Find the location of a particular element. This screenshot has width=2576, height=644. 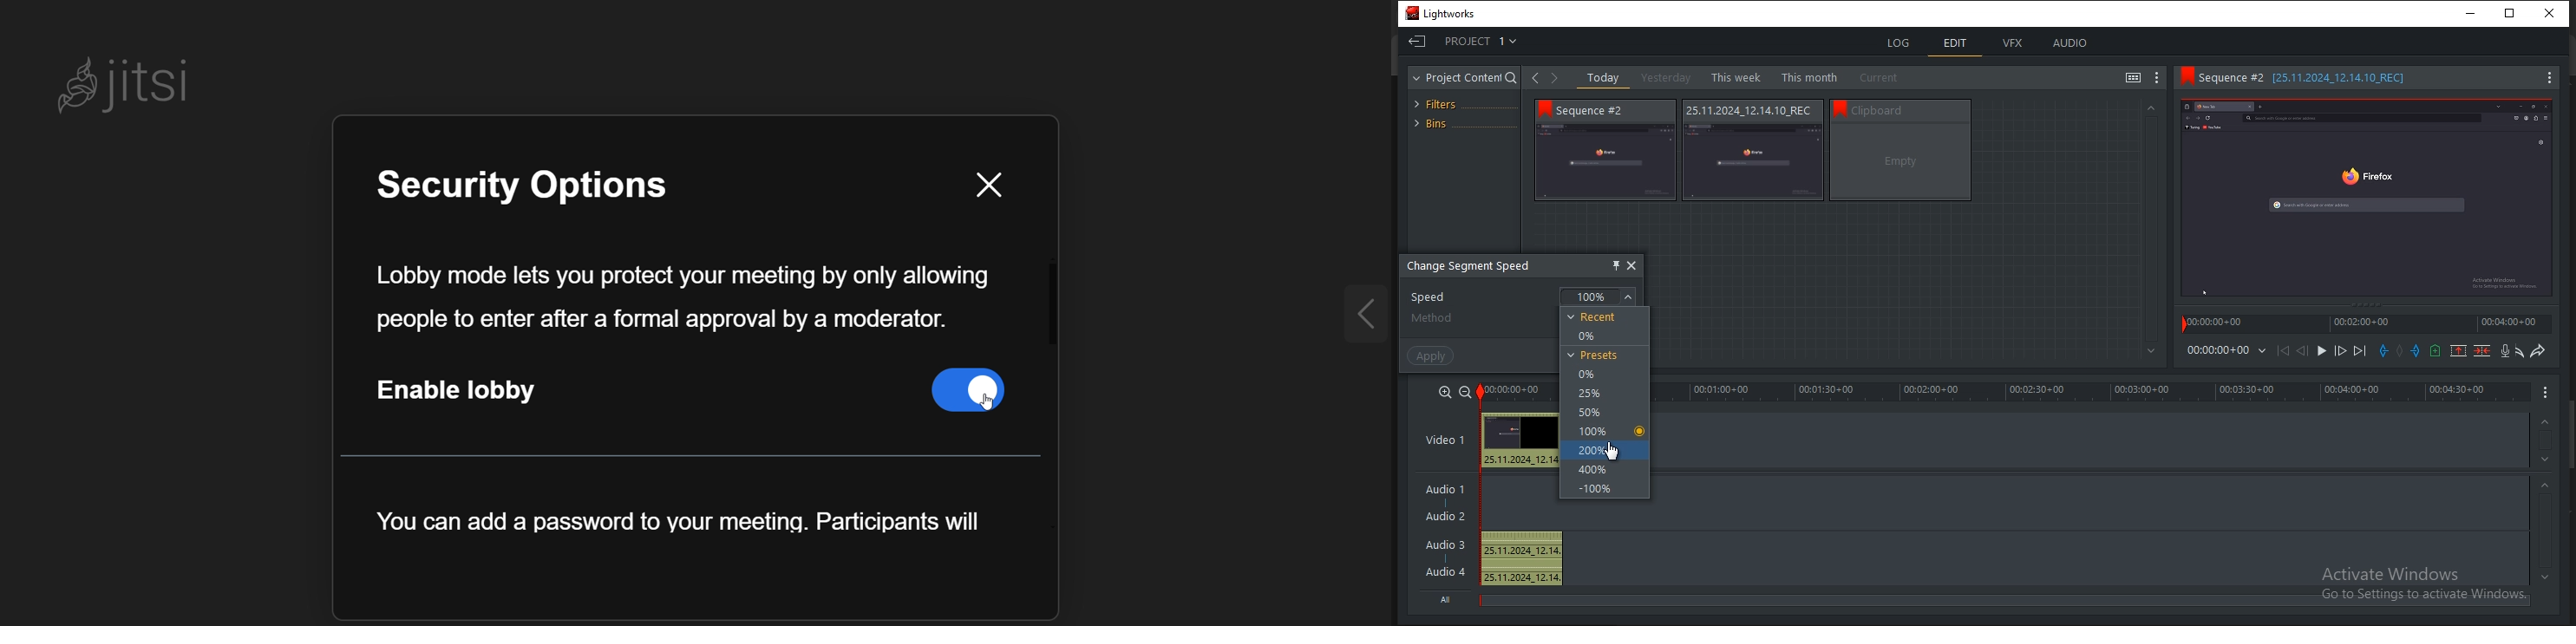

25 is located at coordinates (1592, 394).